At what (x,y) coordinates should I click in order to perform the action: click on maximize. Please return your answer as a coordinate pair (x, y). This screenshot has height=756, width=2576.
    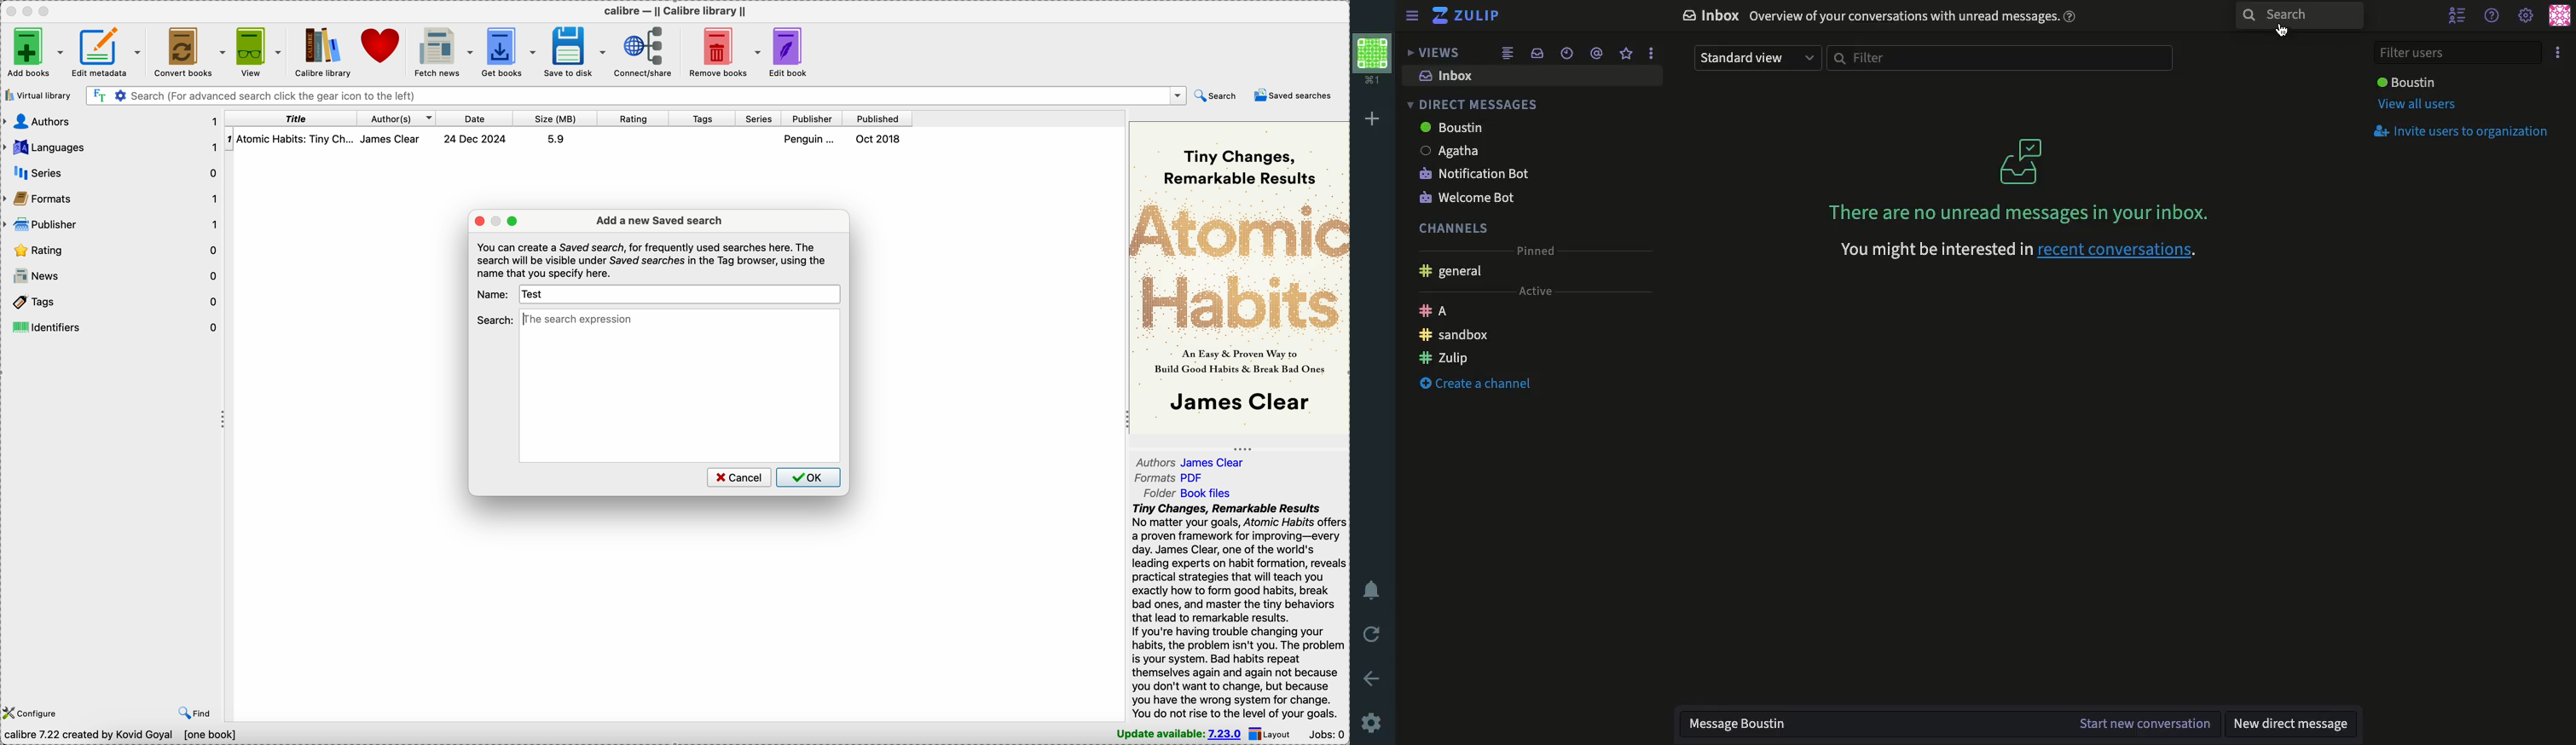
    Looking at the image, I should click on (514, 221).